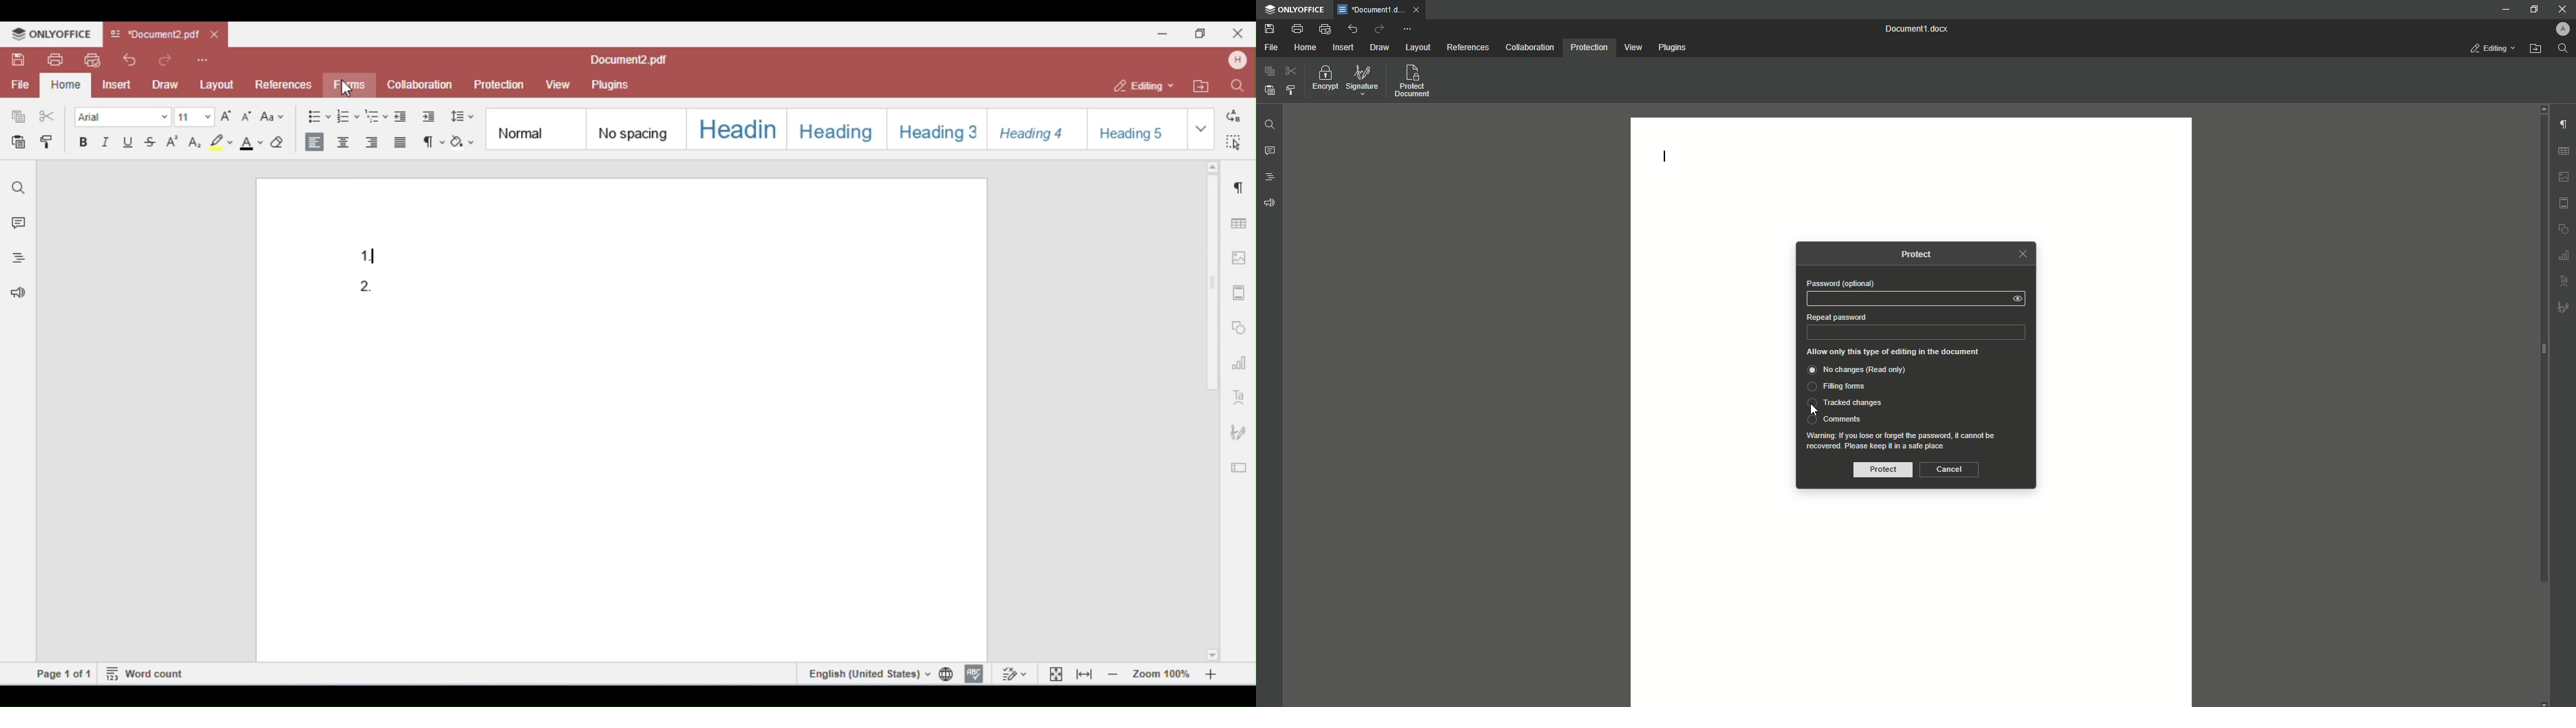 This screenshot has width=2576, height=728. I want to click on Waning: If you lose or forget the password, it cannot berecovered. Please keep it in a safe place., so click(1911, 442).